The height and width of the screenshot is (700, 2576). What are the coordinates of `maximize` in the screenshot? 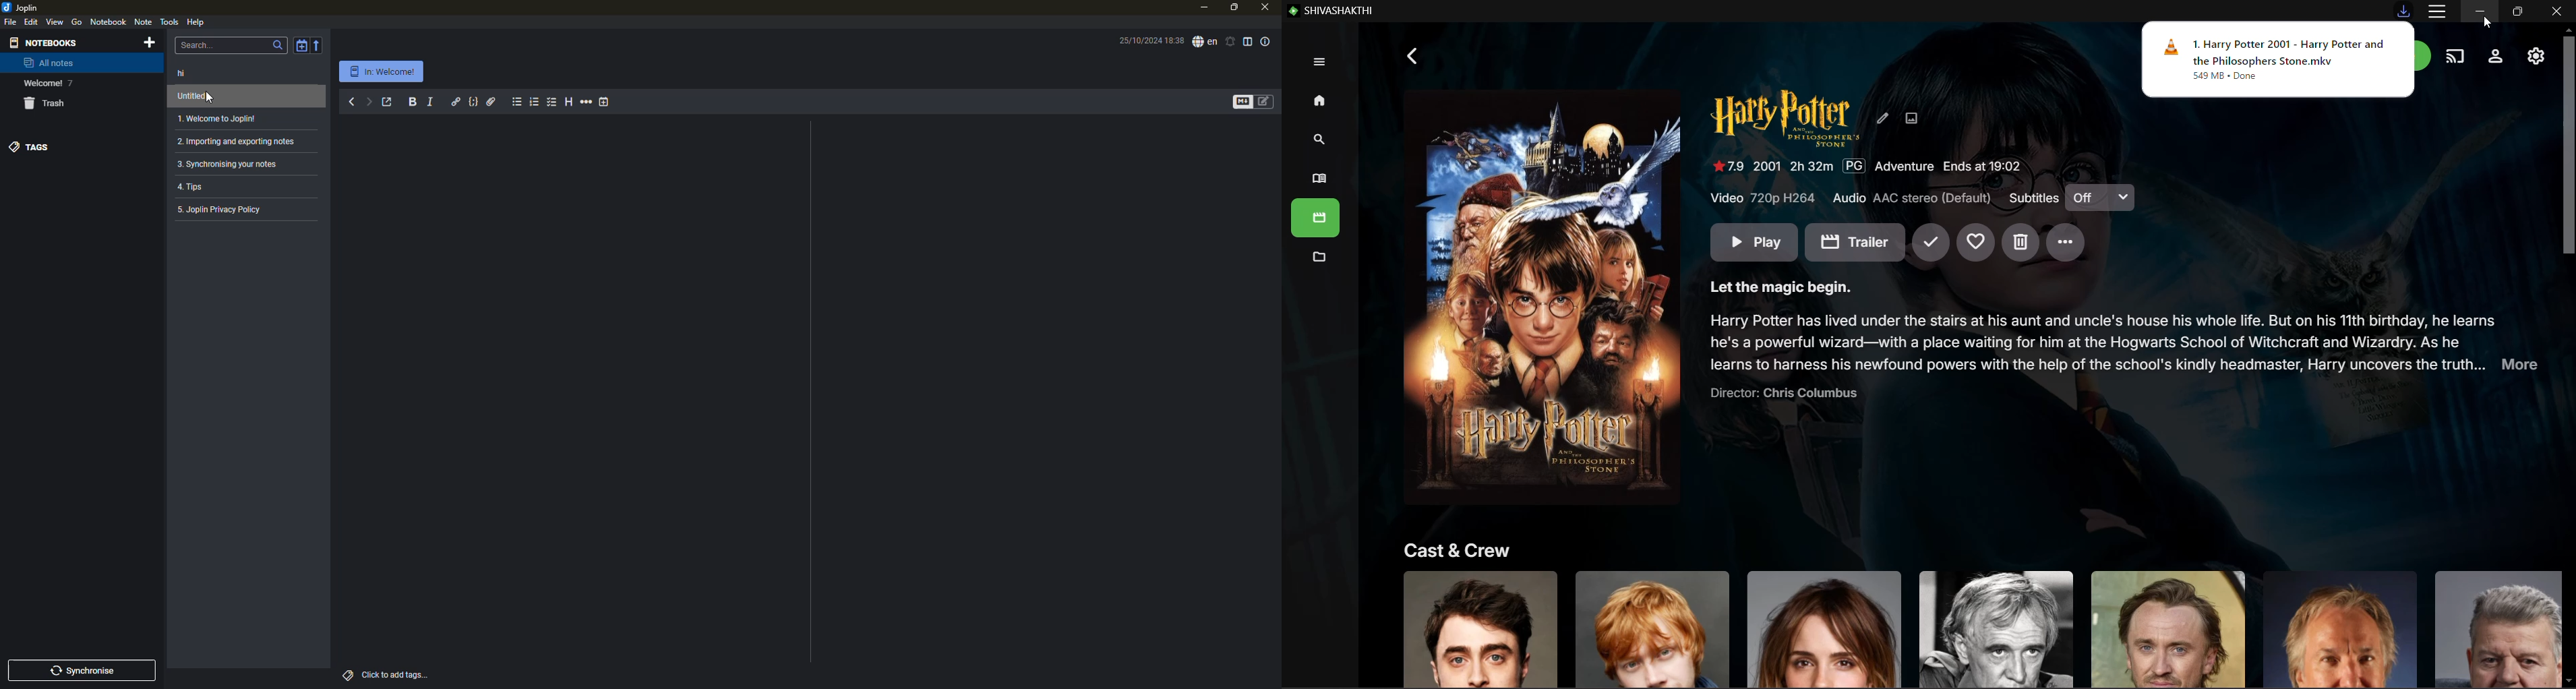 It's located at (1234, 8).